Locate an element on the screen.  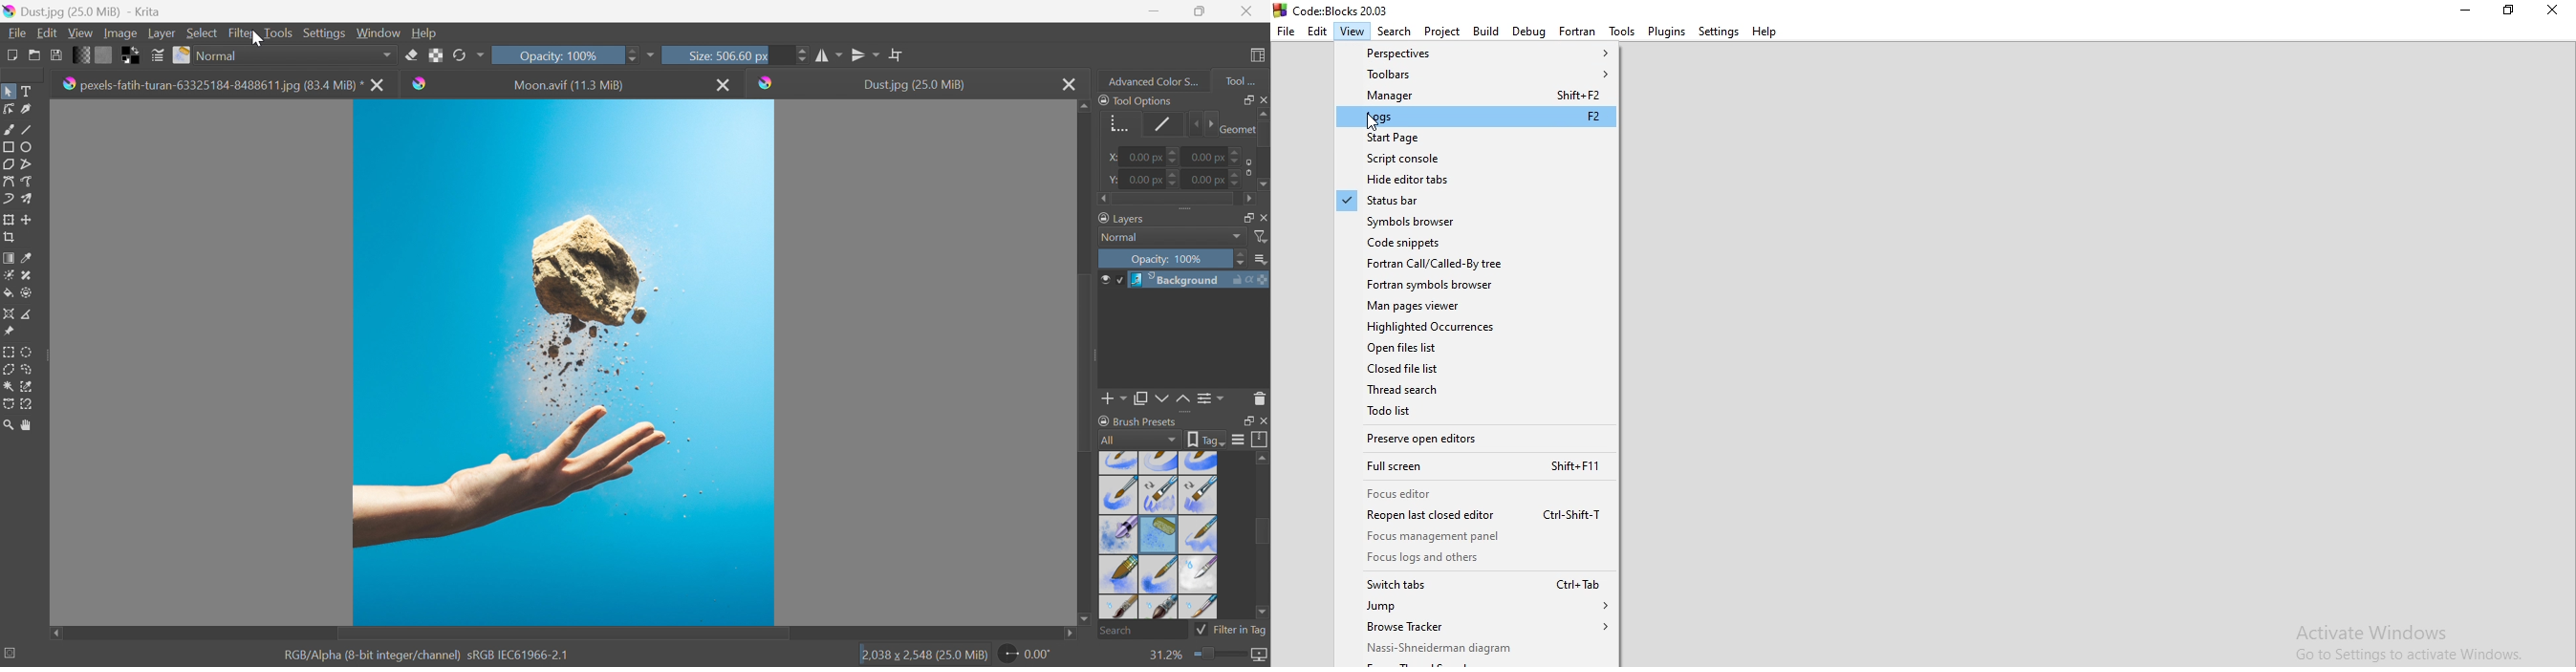
Edit is located at coordinates (46, 32).